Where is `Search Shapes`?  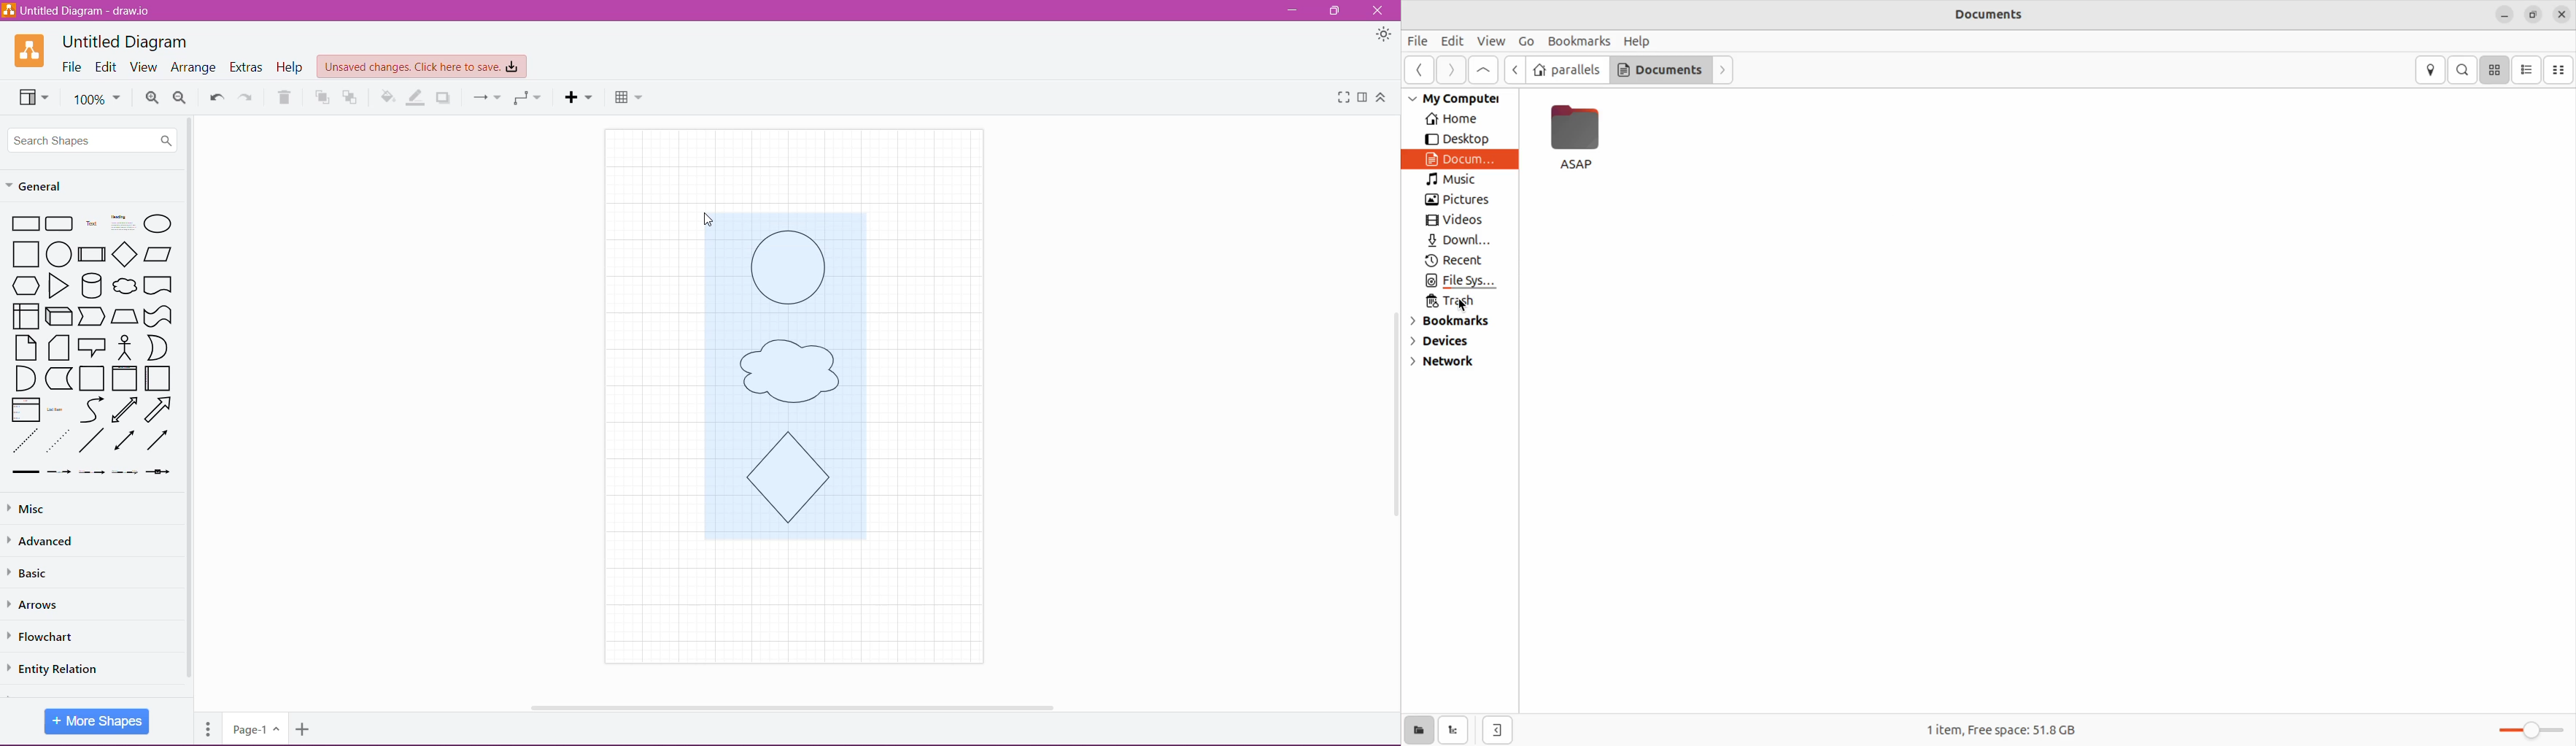 Search Shapes is located at coordinates (93, 139).